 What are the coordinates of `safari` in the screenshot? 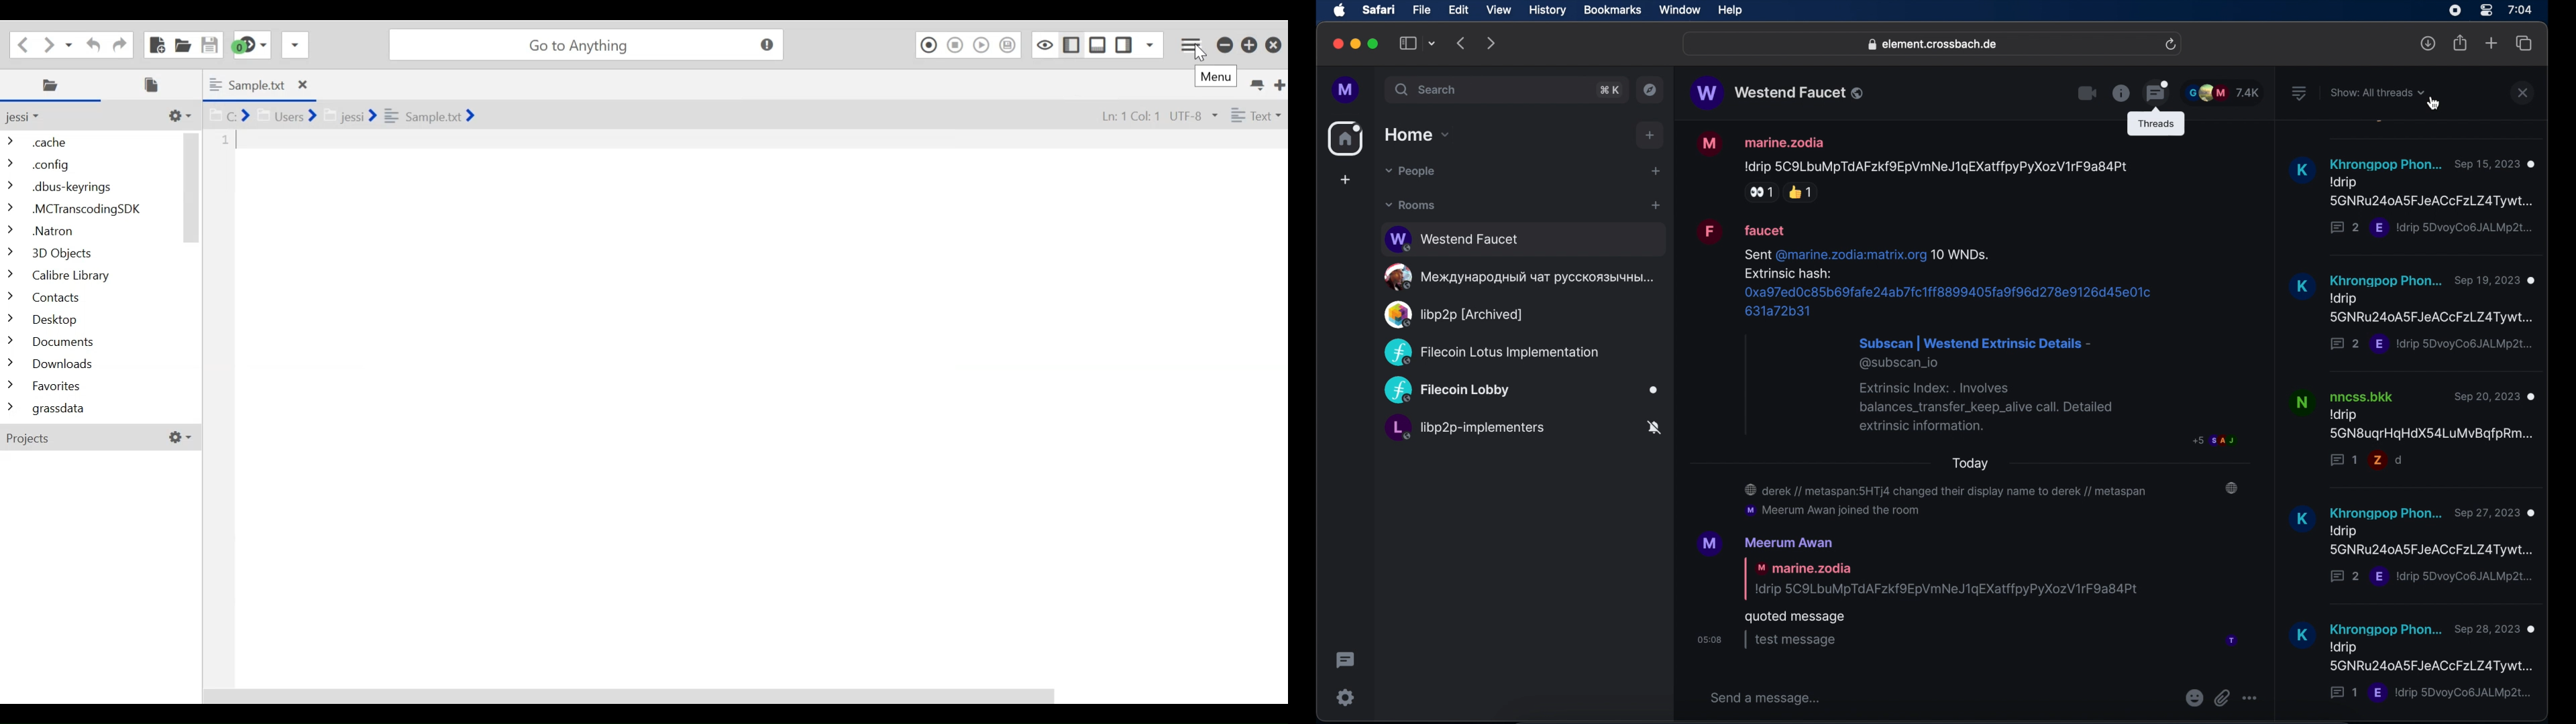 It's located at (1380, 11).